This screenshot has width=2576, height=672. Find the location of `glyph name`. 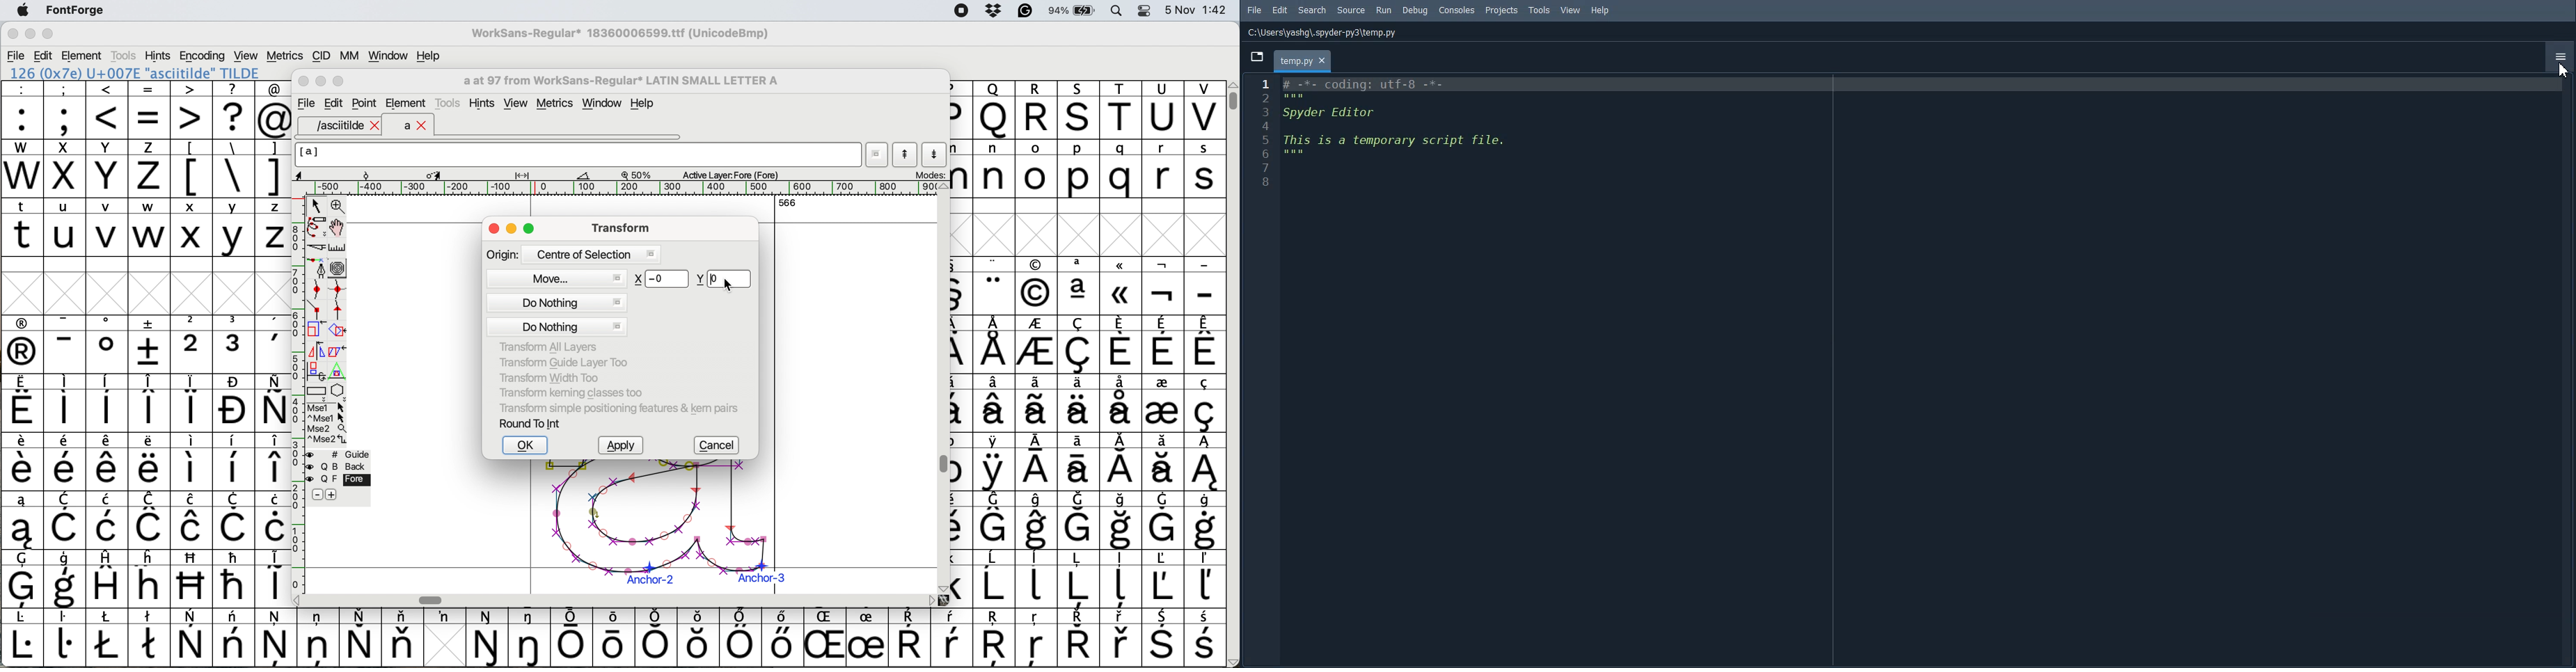

glyph name is located at coordinates (577, 155).